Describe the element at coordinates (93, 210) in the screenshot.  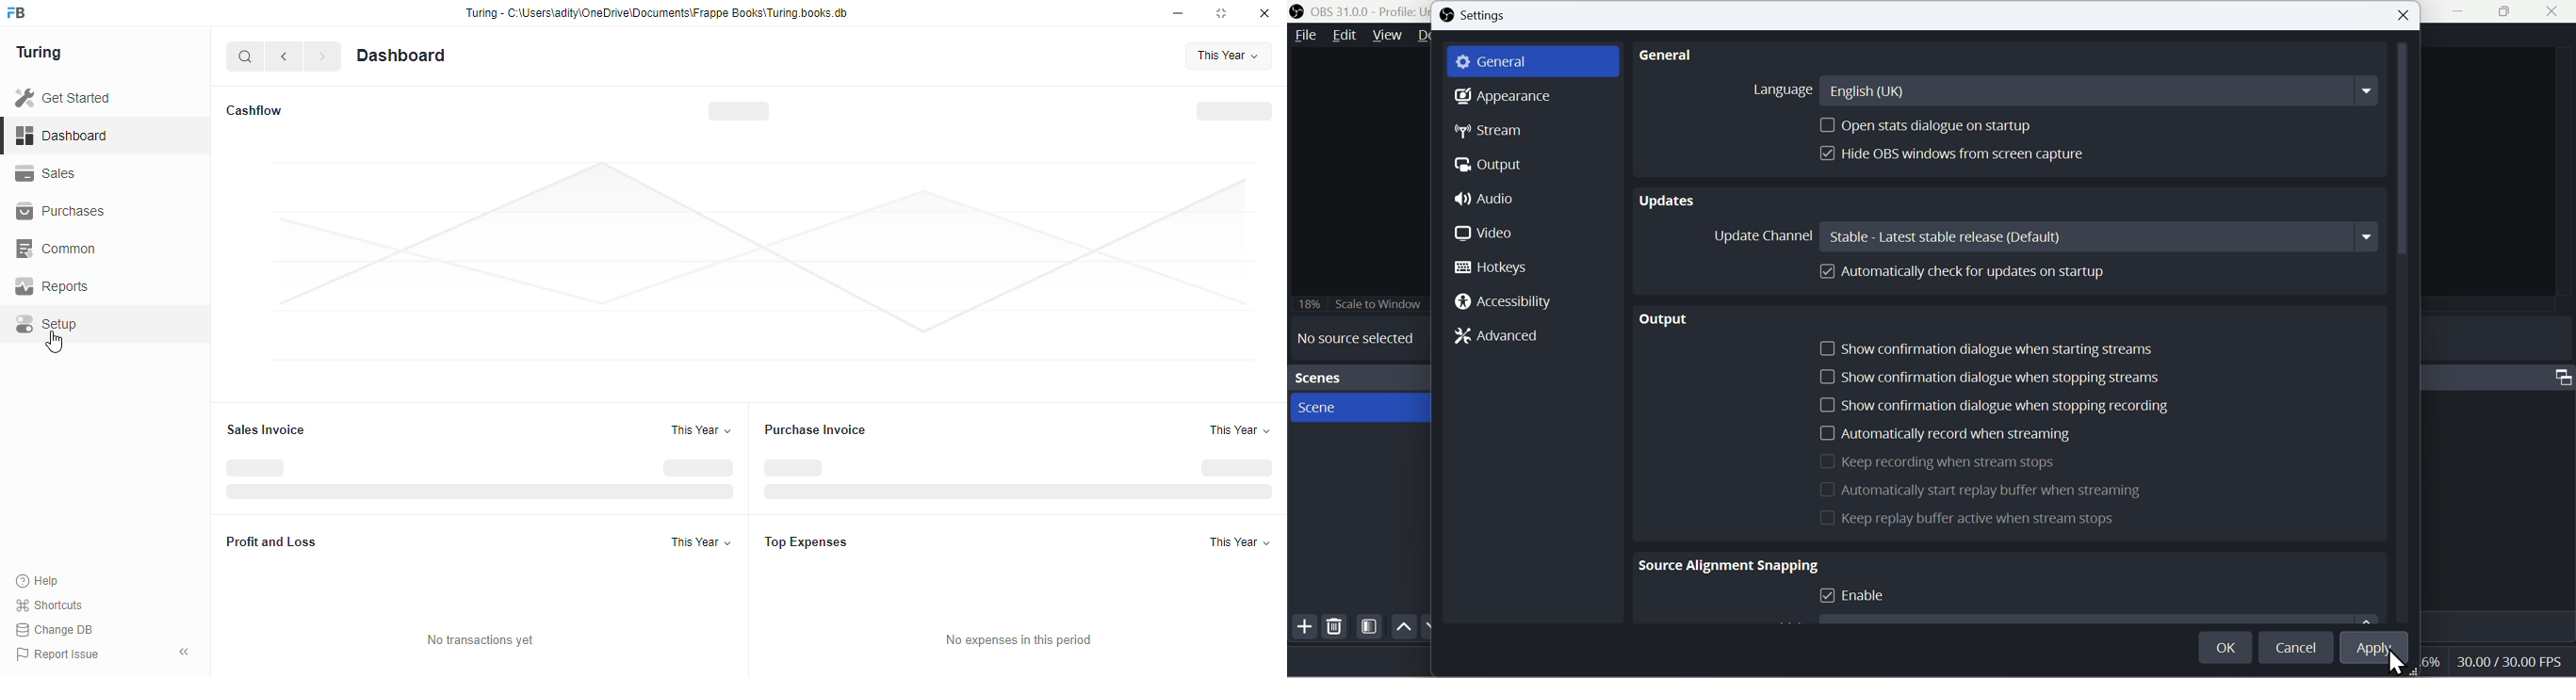
I see `Purchases` at that location.